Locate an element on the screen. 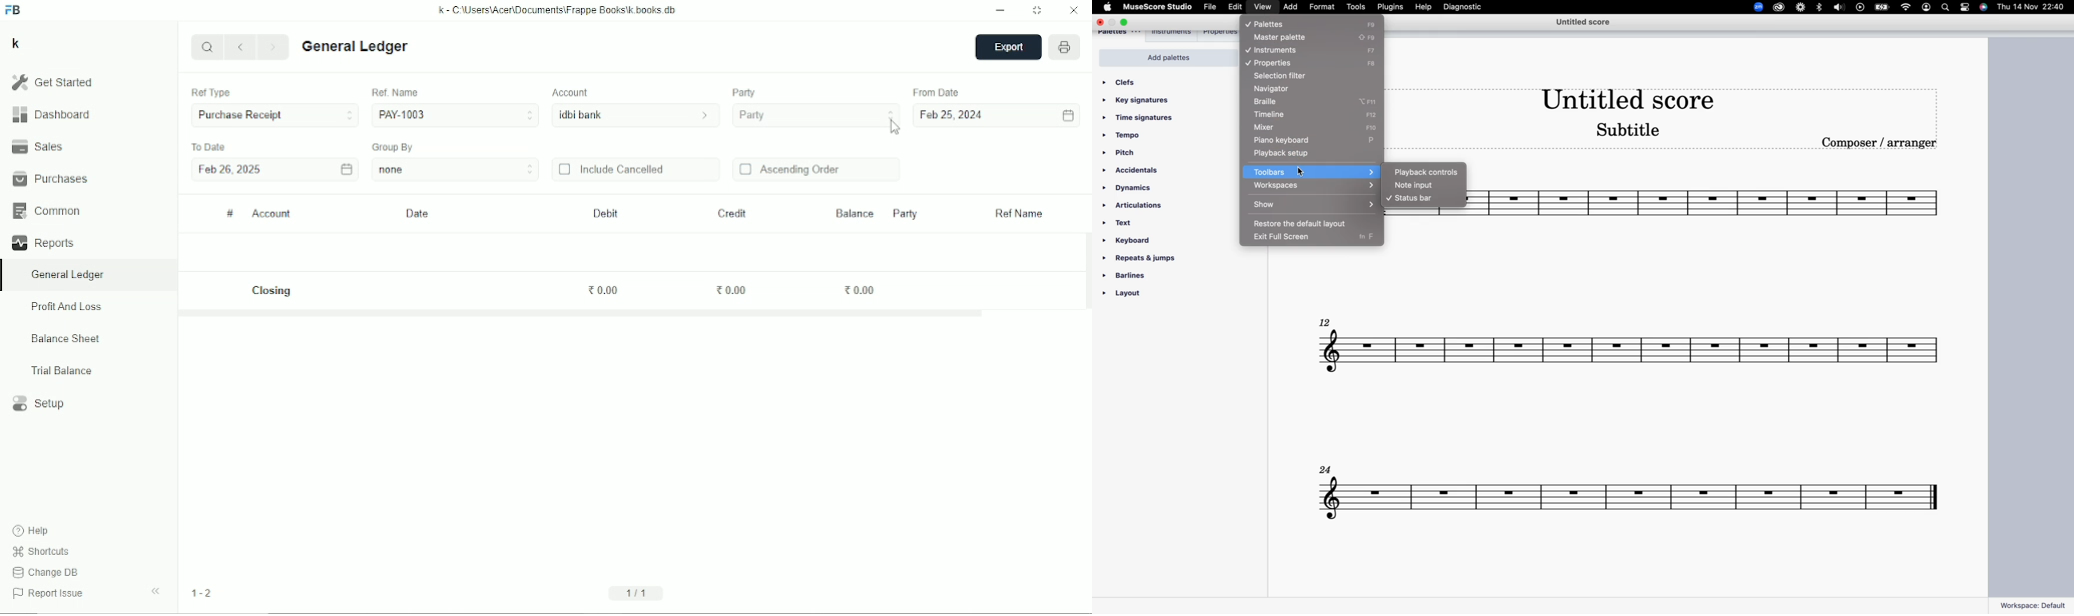 This screenshot has width=2100, height=616. 1-2 is located at coordinates (202, 593).